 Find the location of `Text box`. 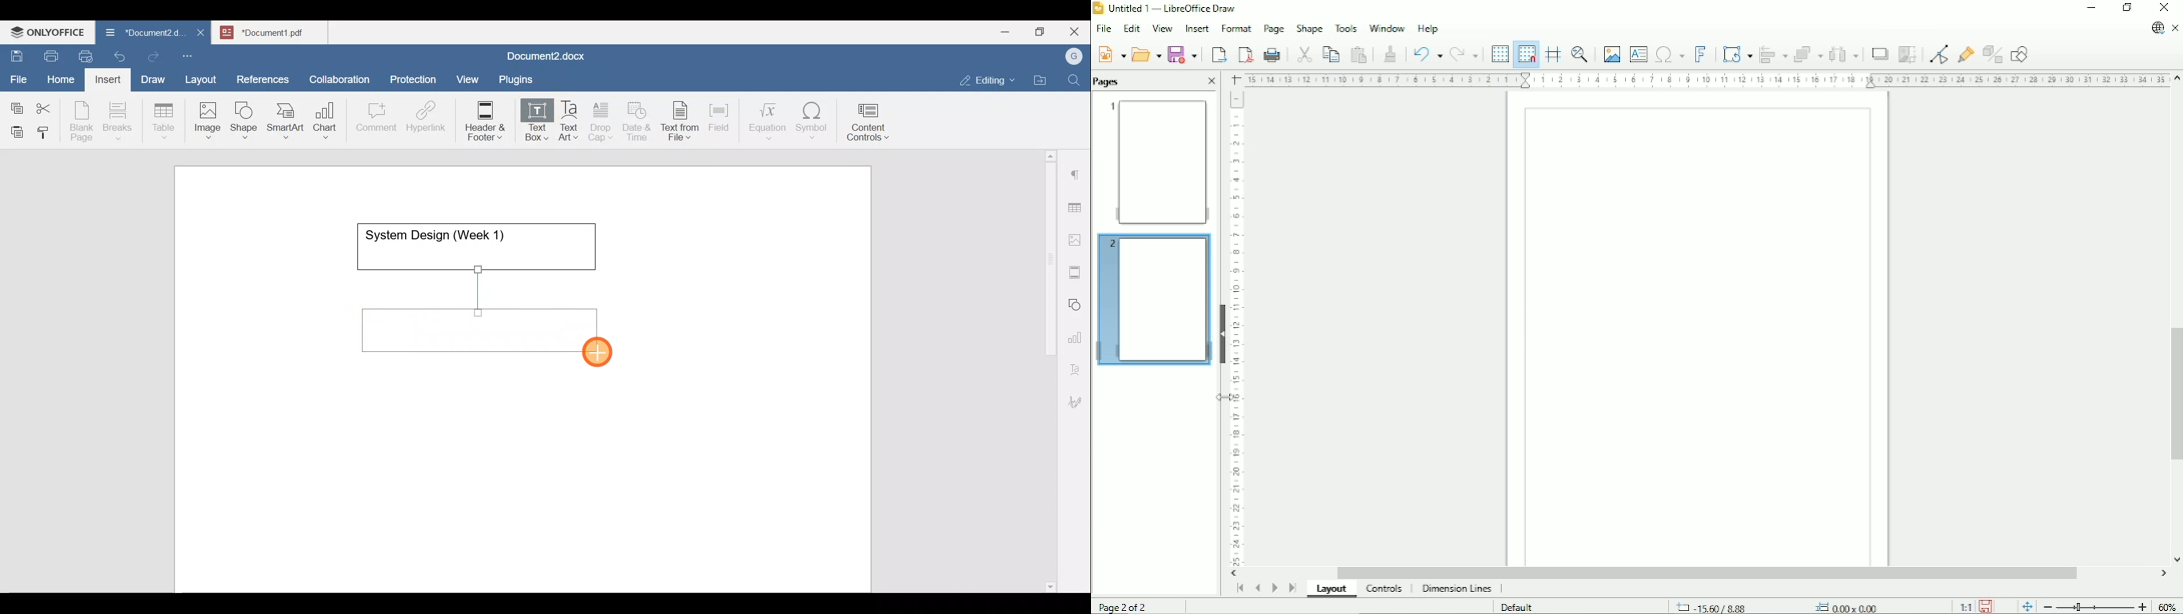

Text box is located at coordinates (529, 122).